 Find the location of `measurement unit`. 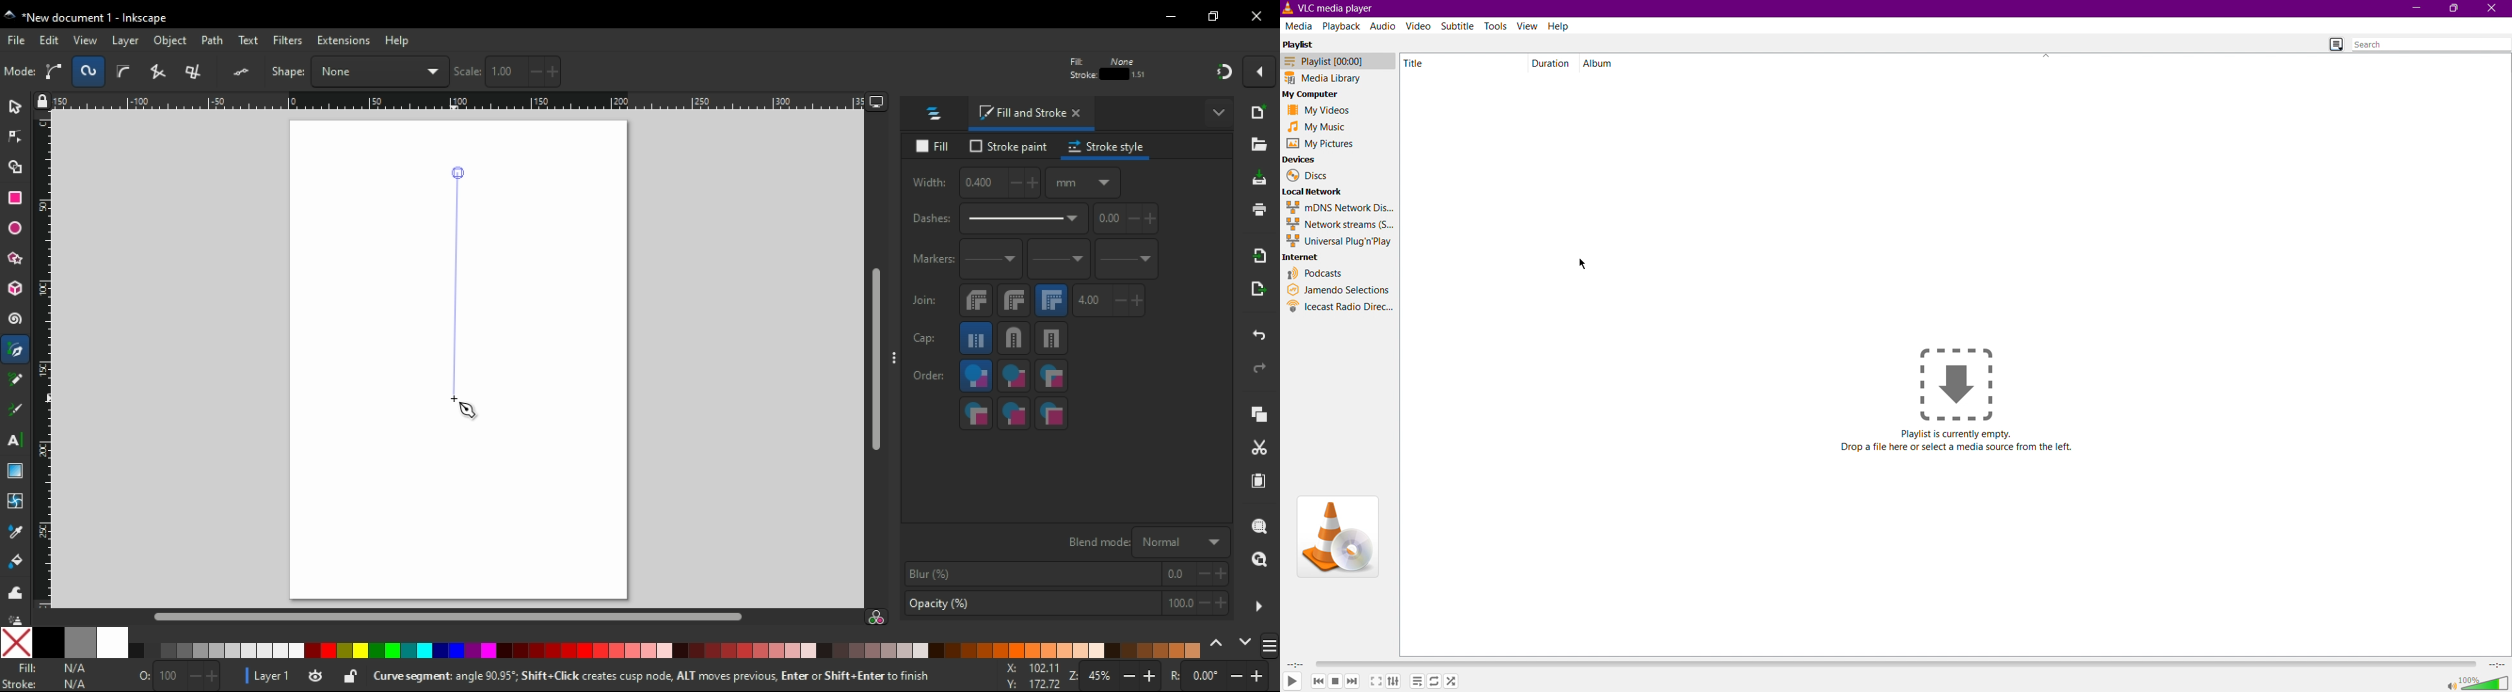

measurement unit is located at coordinates (1012, 71).